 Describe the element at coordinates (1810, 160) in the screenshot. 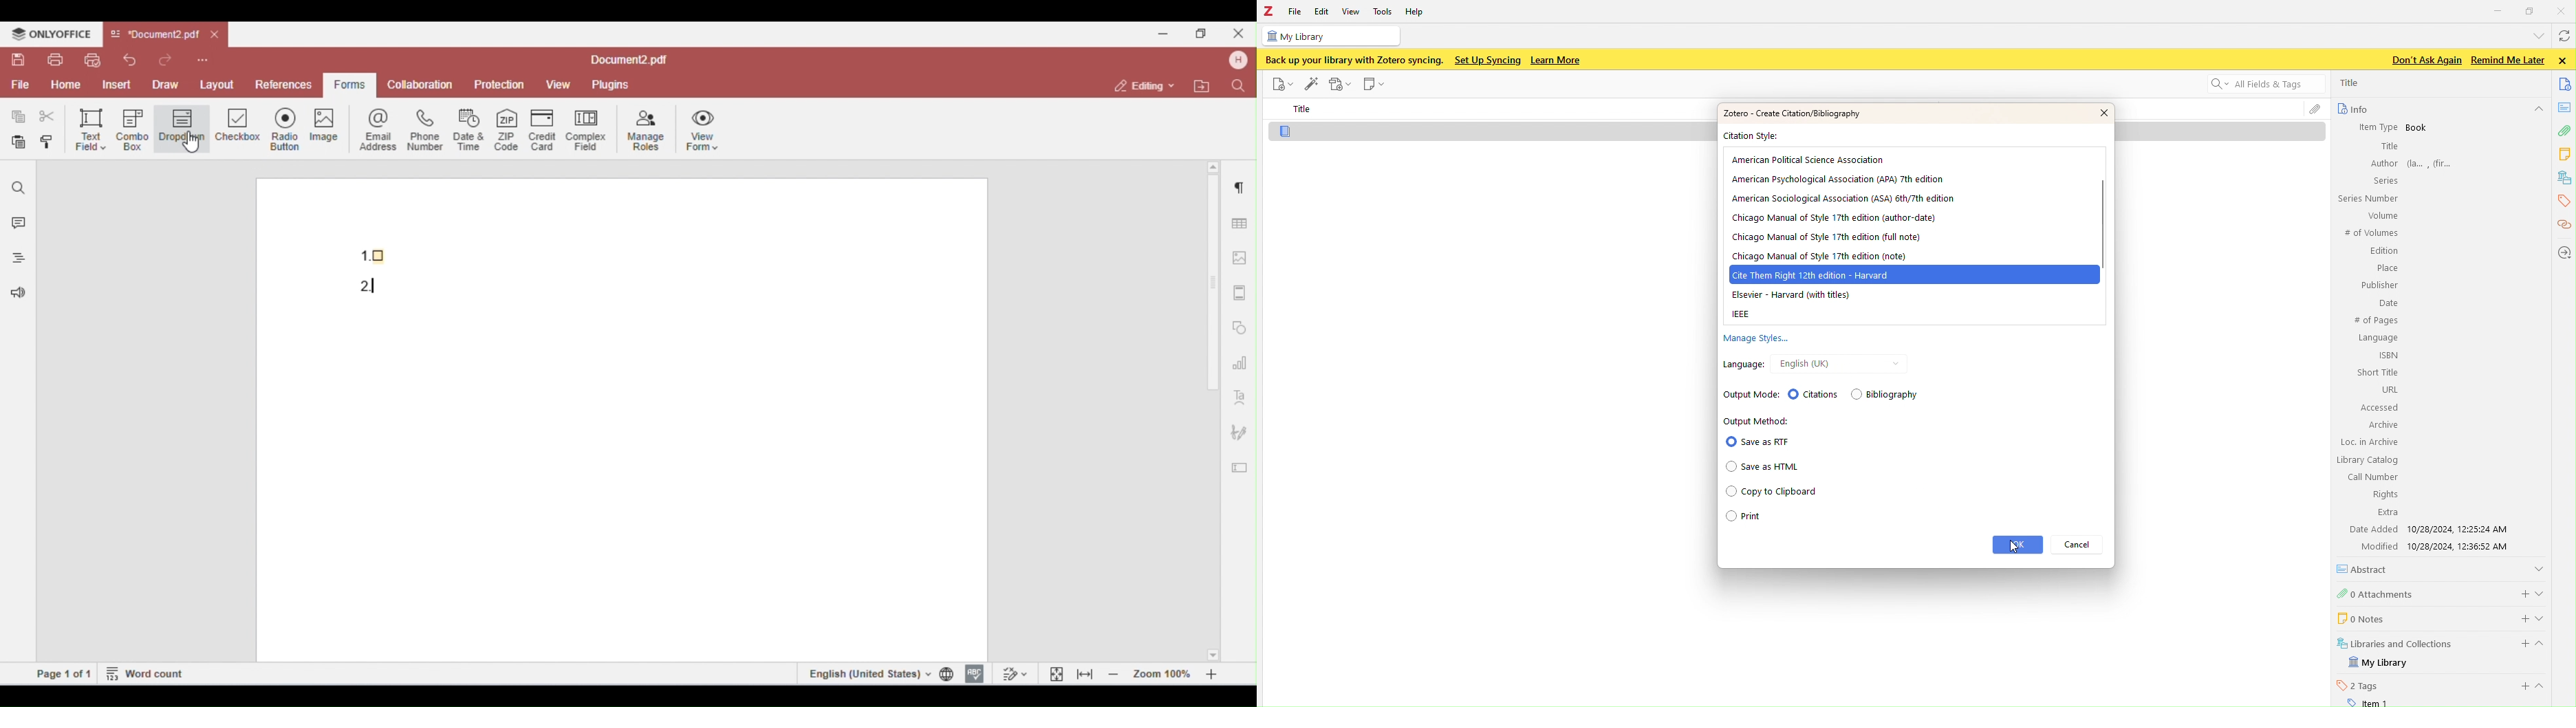

I see `American Political Science Association` at that location.